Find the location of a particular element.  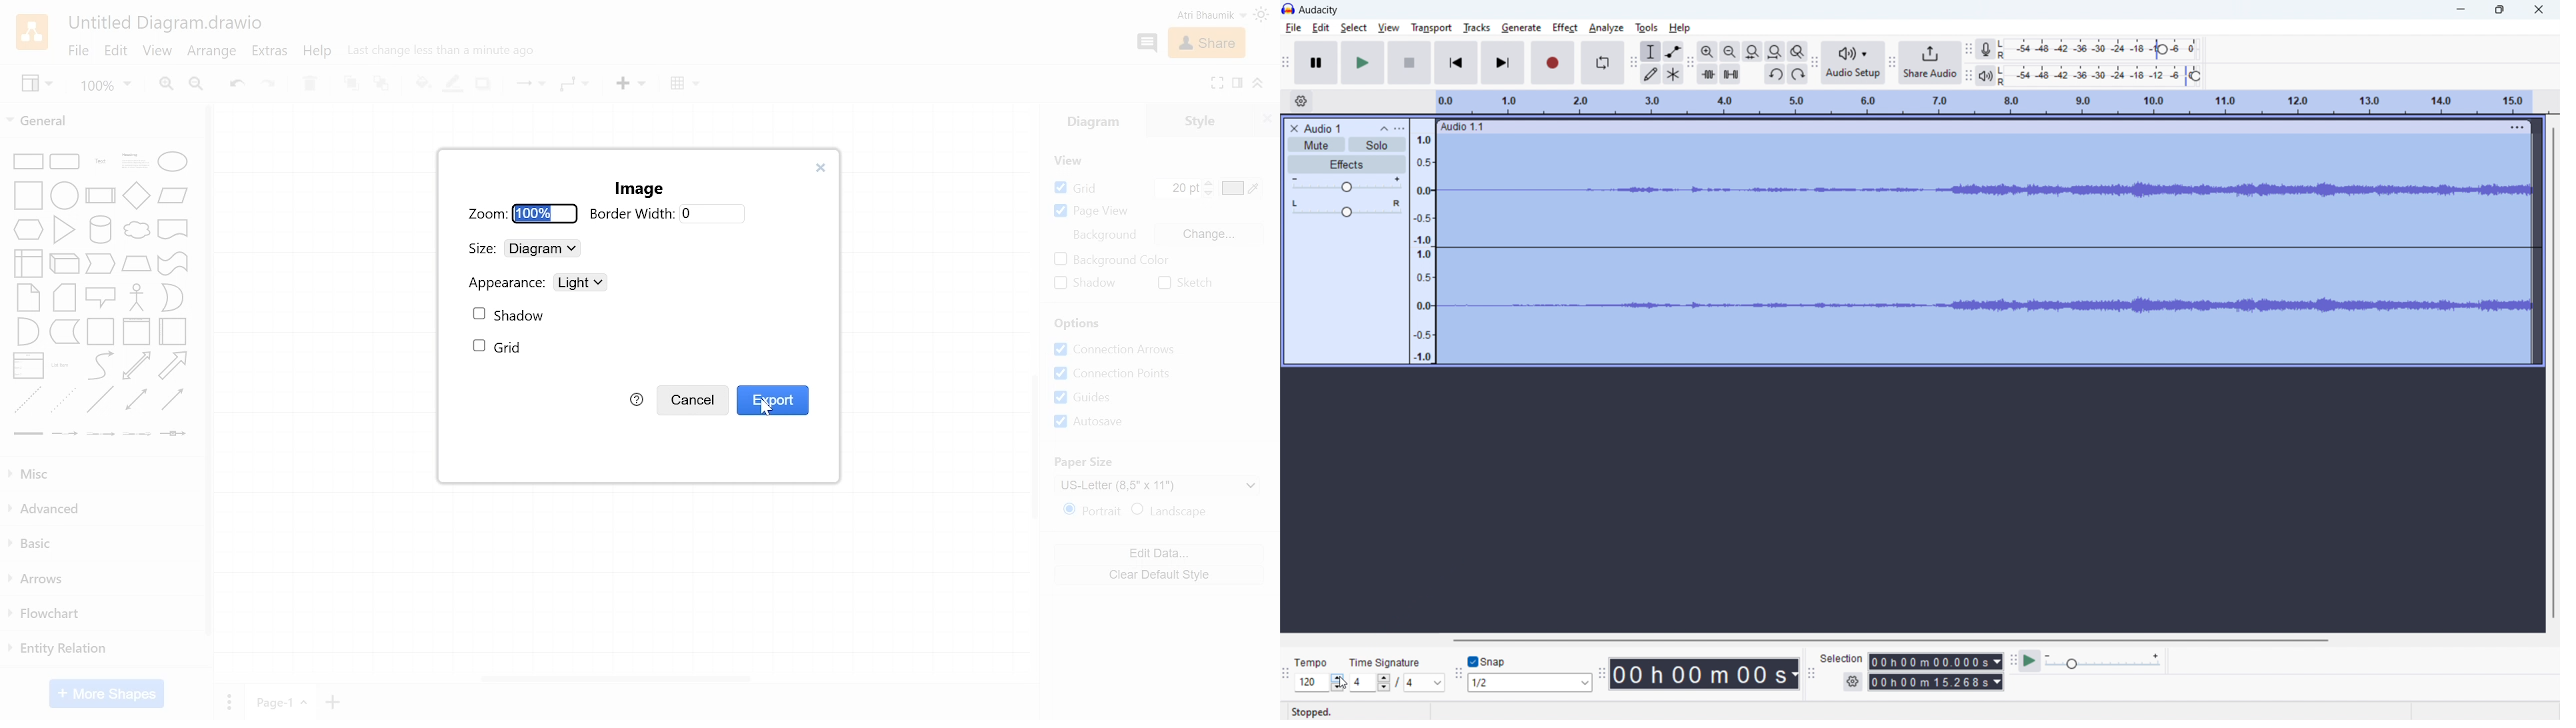

Format is located at coordinates (1237, 82).